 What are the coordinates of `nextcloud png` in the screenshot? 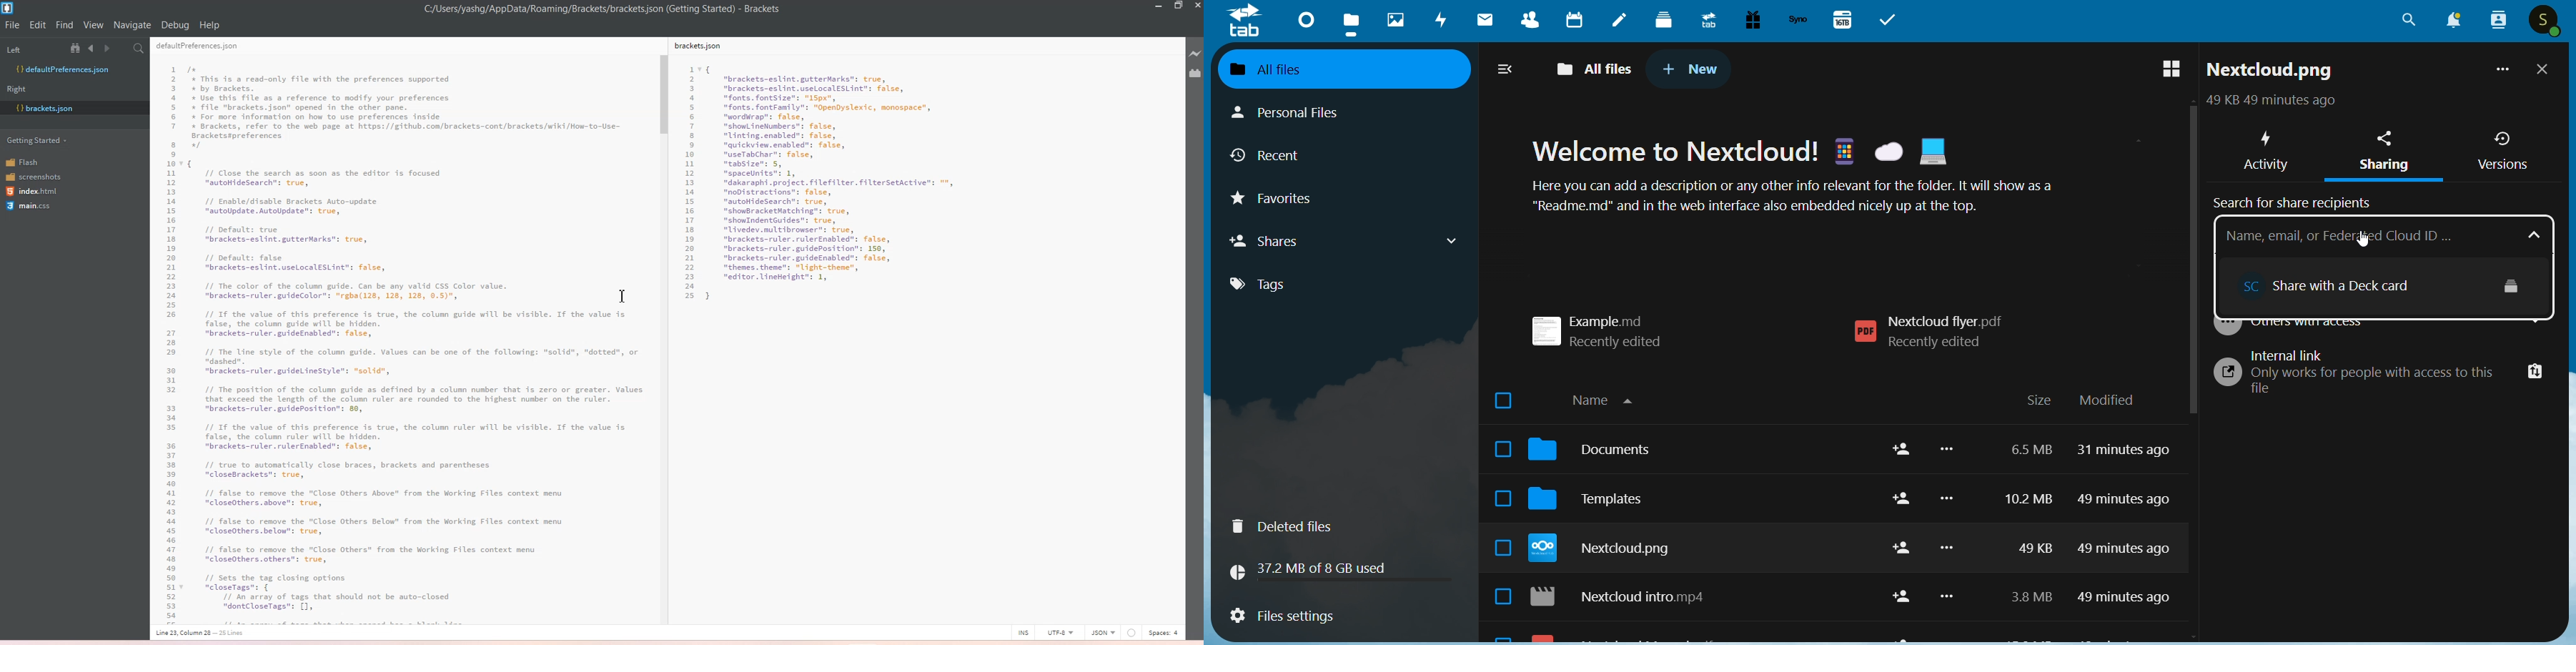 It's located at (1607, 551).